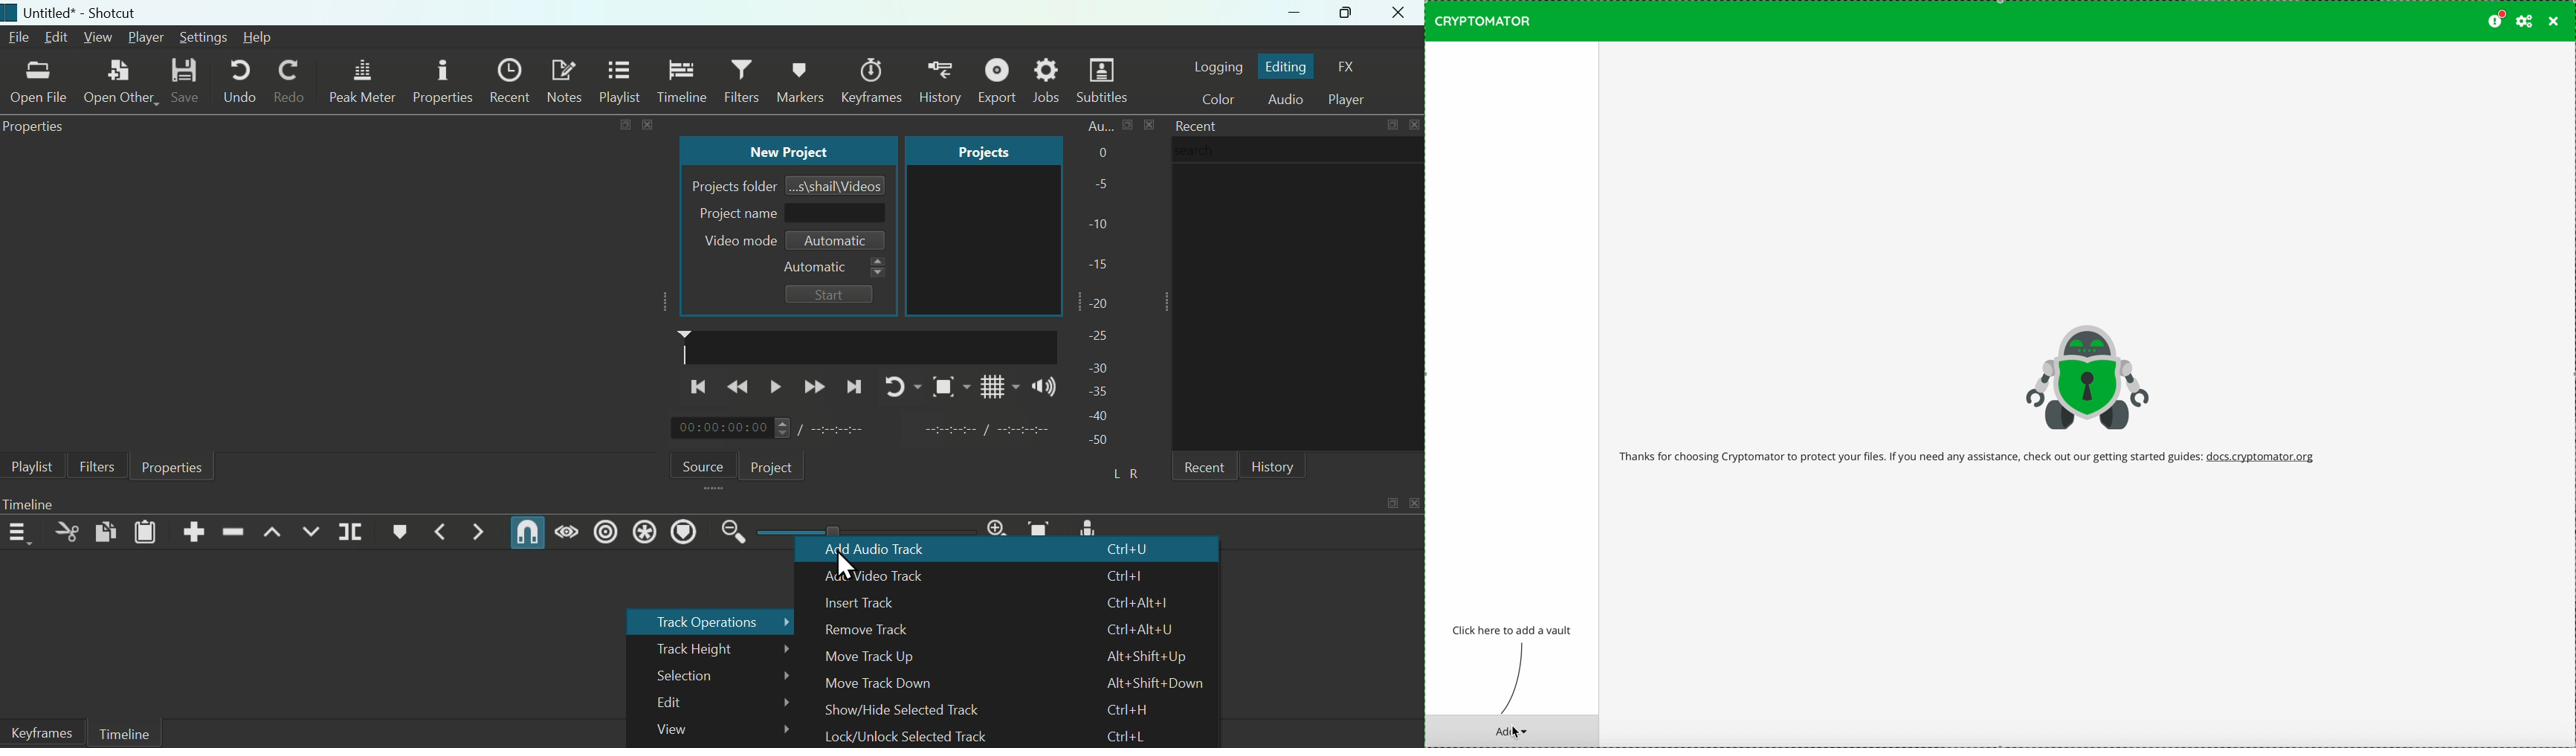 Image resolution: width=2576 pixels, height=756 pixels. What do you see at coordinates (1298, 149) in the screenshot?
I see `search` at bounding box center [1298, 149].